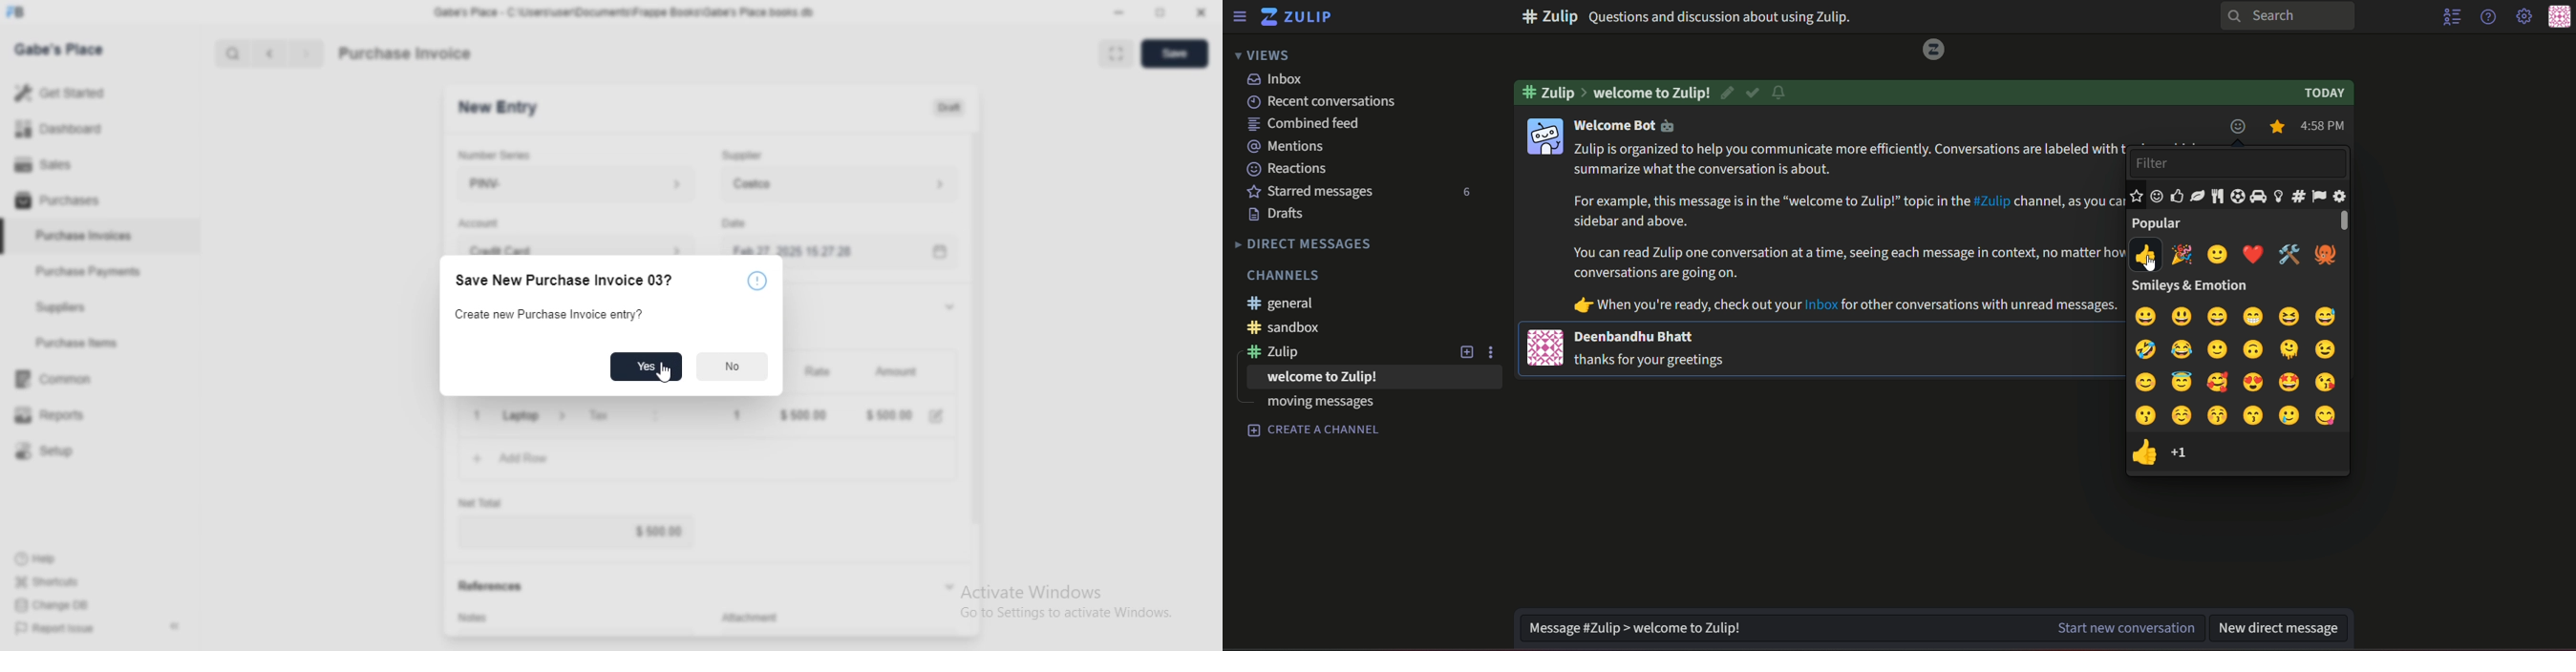 This screenshot has height=672, width=2576. Describe the element at coordinates (575, 531) in the screenshot. I see `$ 500.00` at that location.